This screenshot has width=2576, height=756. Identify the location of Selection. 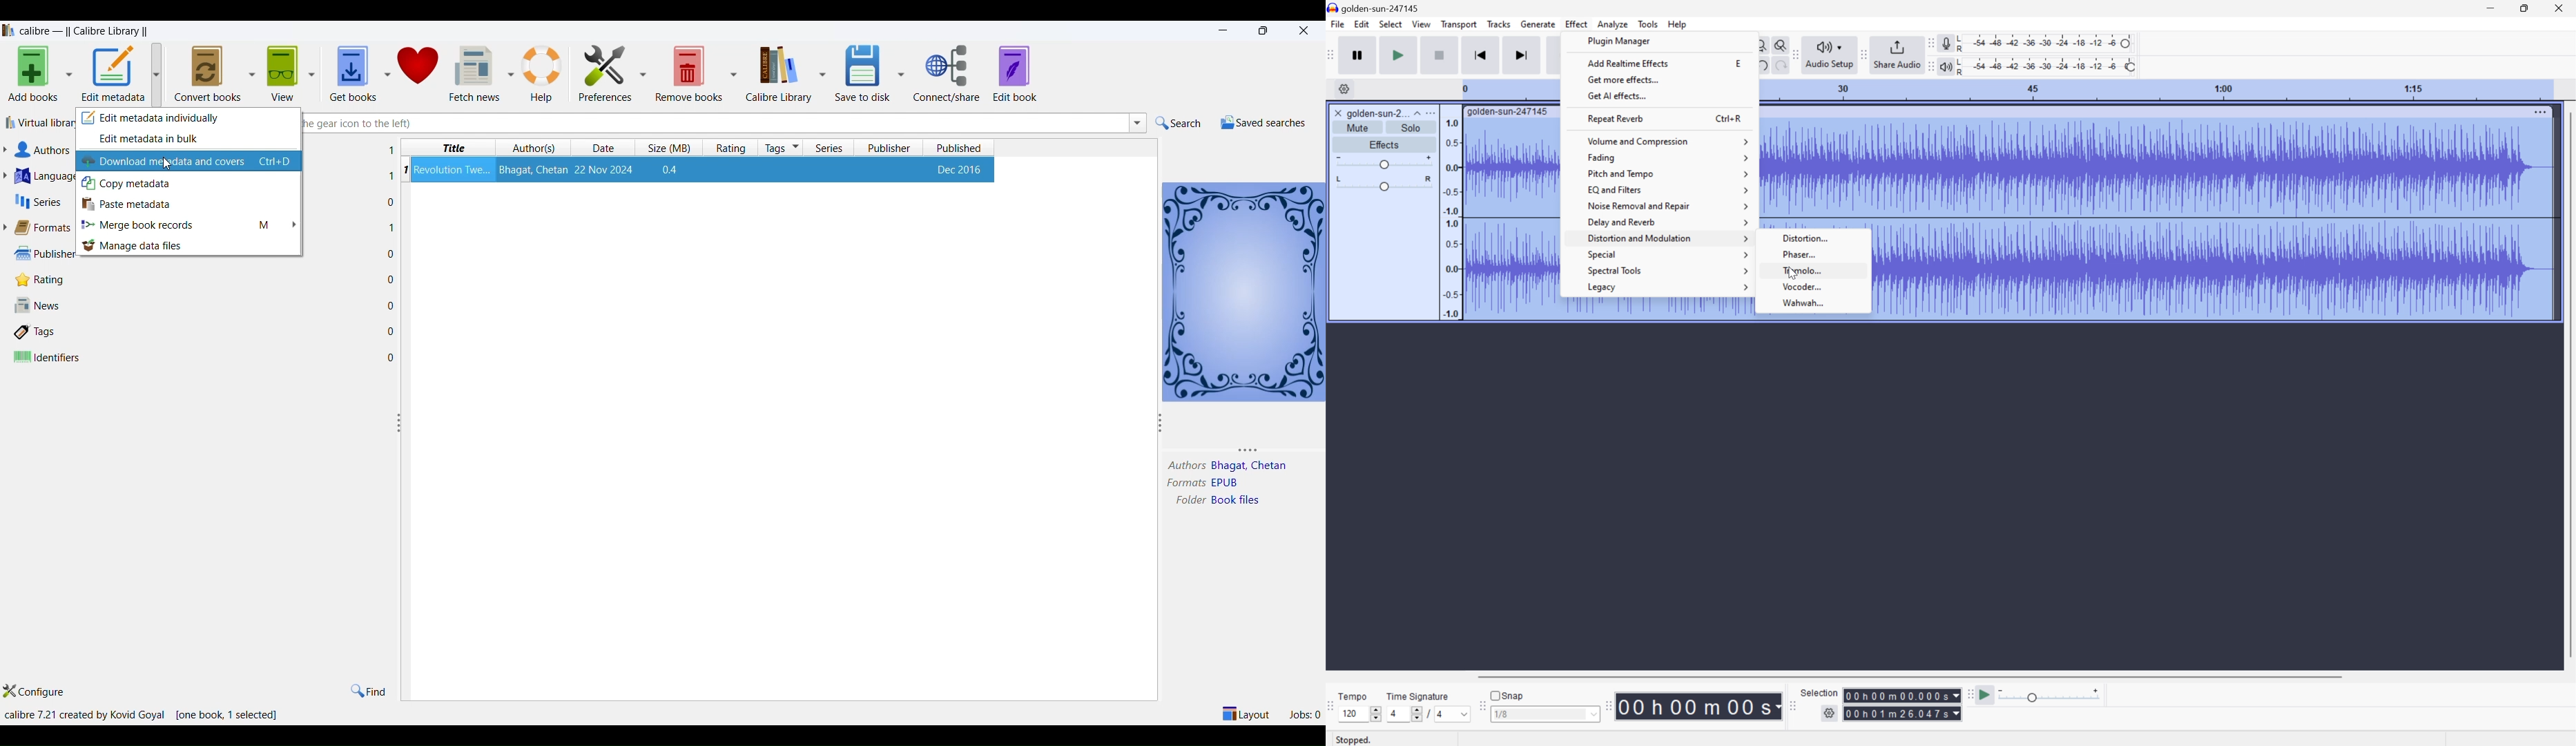
(1818, 692).